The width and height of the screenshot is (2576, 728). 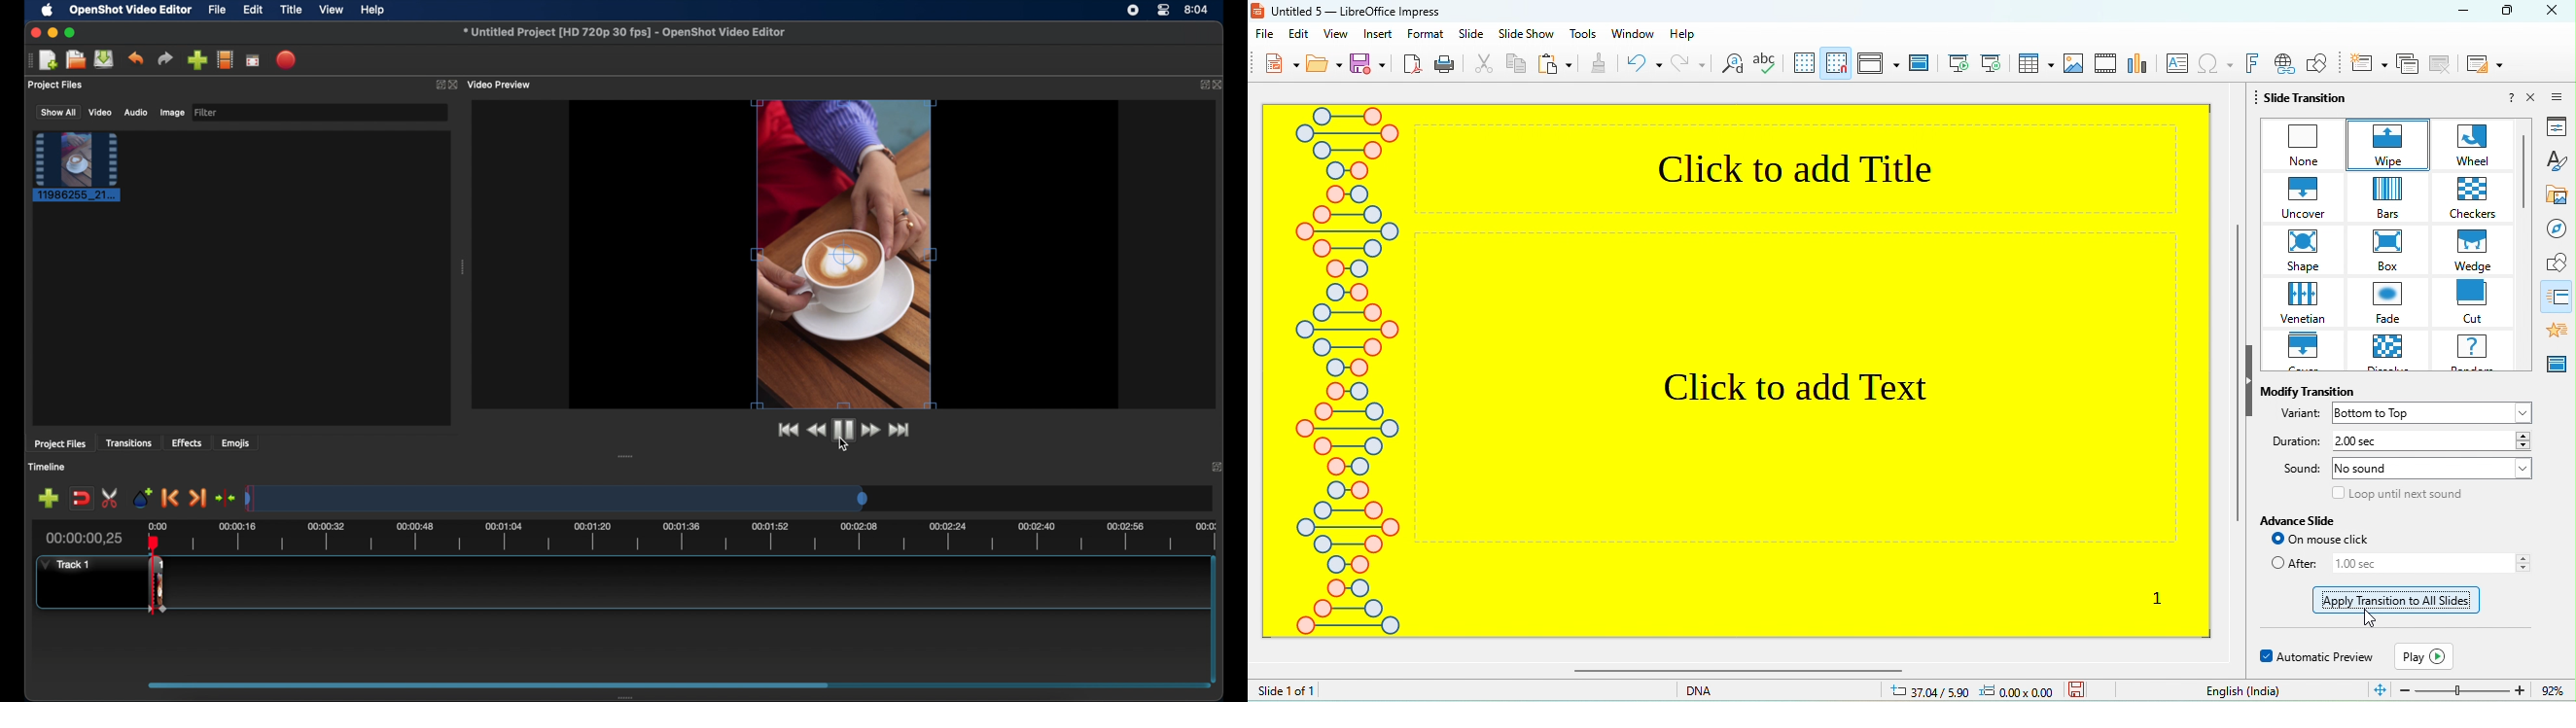 What do you see at coordinates (225, 497) in the screenshot?
I see `center  playhead on the timeline` at bounding box center [225, 497].